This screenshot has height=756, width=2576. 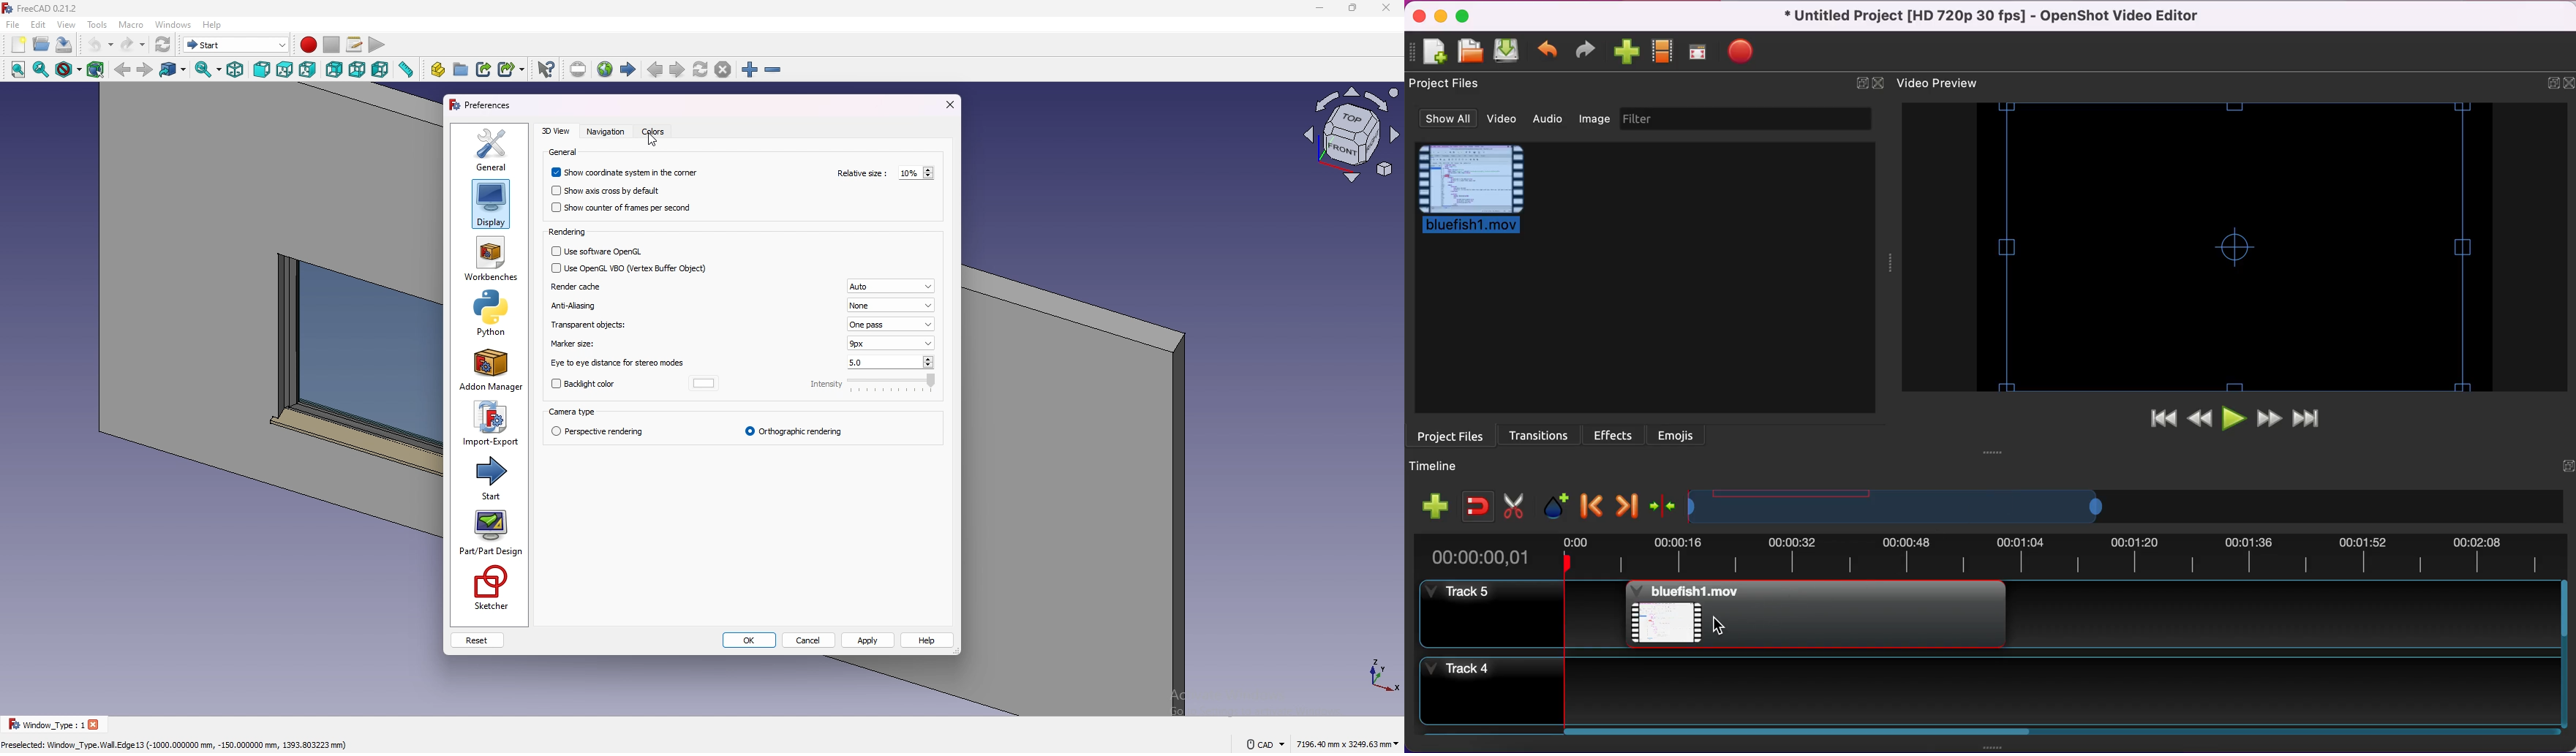 I want to click on Rendering, so click(x=569, y=233).